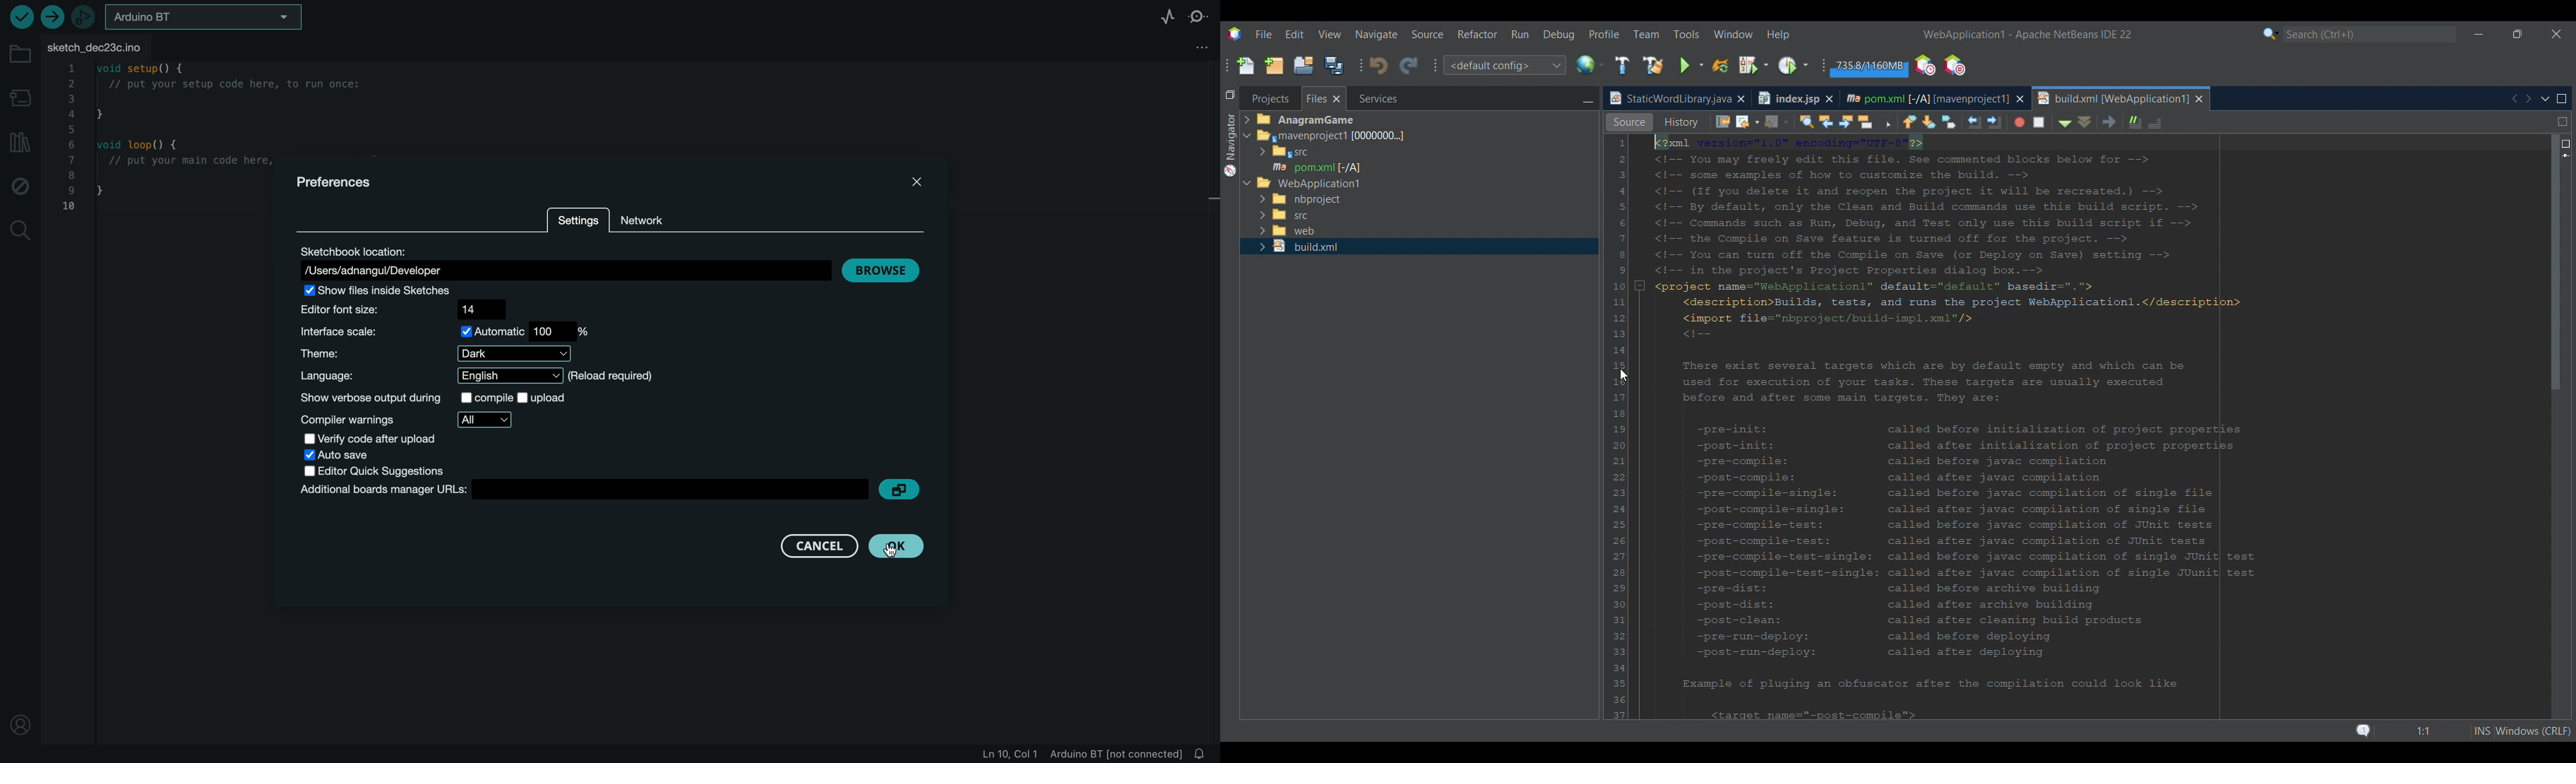 The height and width of the screenshot is (784, 2576). What do you see at coordinates (580, 490) in the screenshot?
I see `board manger` at bounding box center [580, 490].